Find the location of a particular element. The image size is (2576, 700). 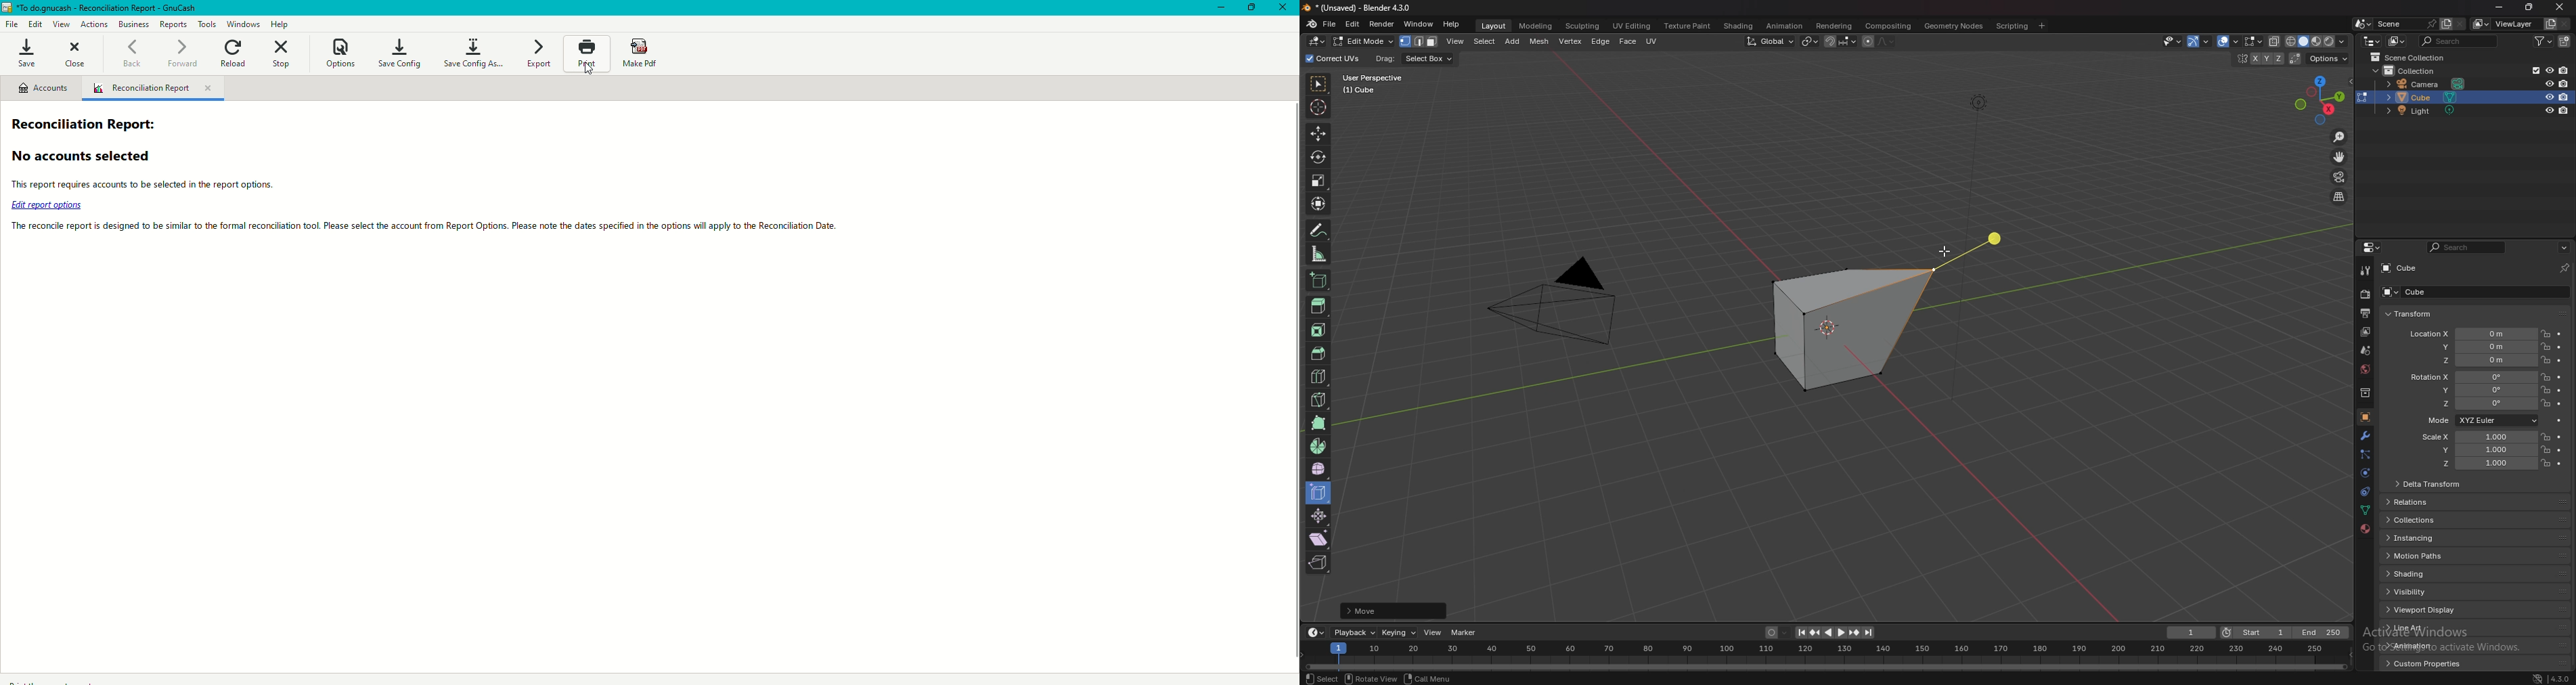

Reconciliation Report  is located at coordinates (91, 124).